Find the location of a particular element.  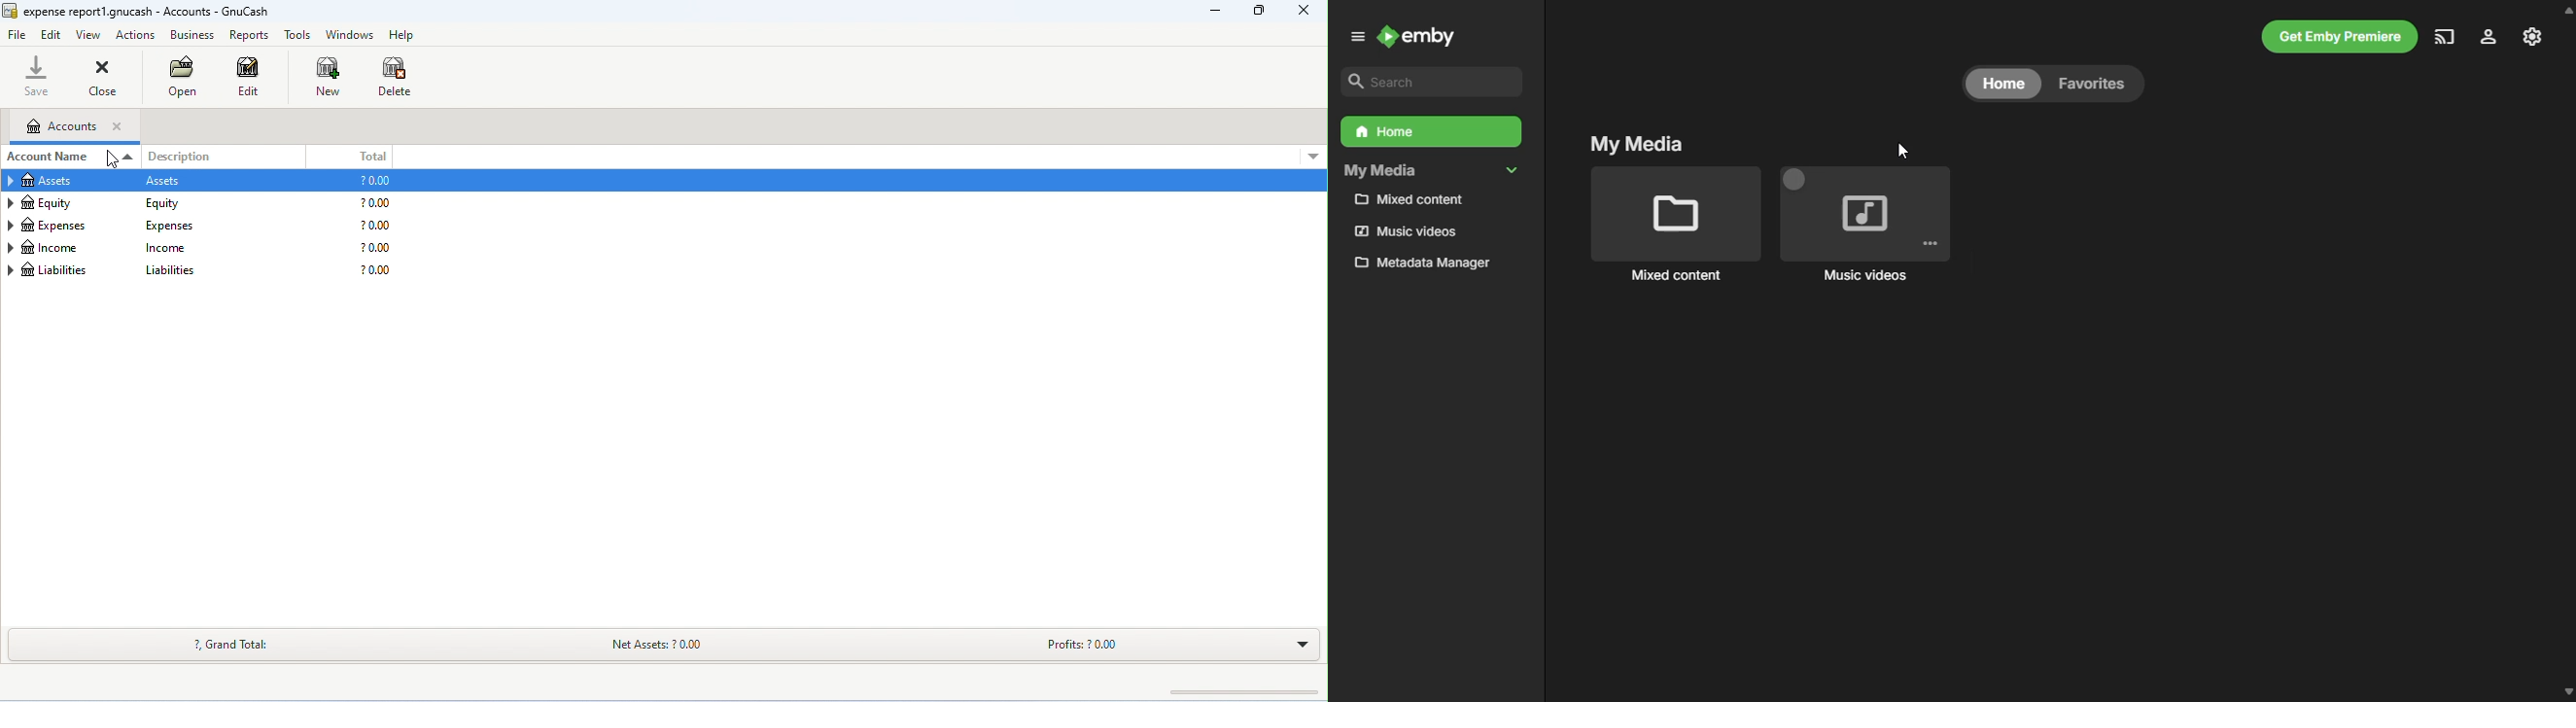

assets total is located at coordinates (374, 181).